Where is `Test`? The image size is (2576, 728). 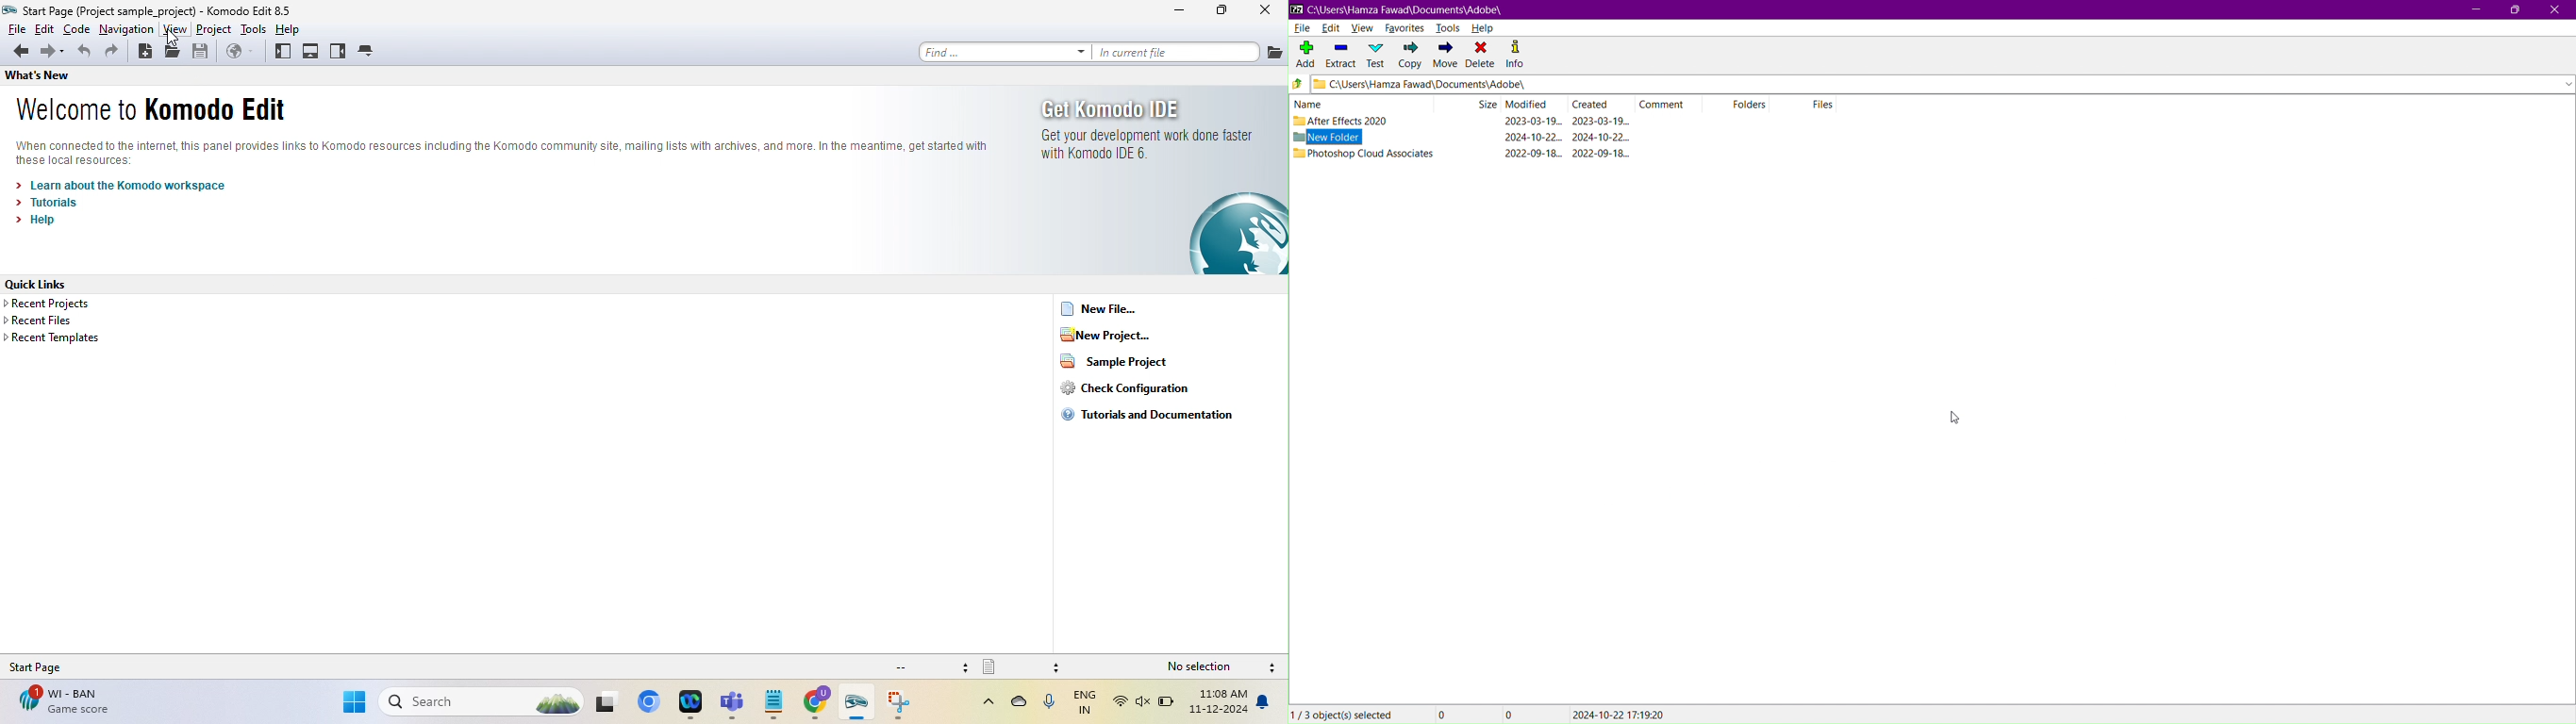 Test is located at coordinates (1375, 55).